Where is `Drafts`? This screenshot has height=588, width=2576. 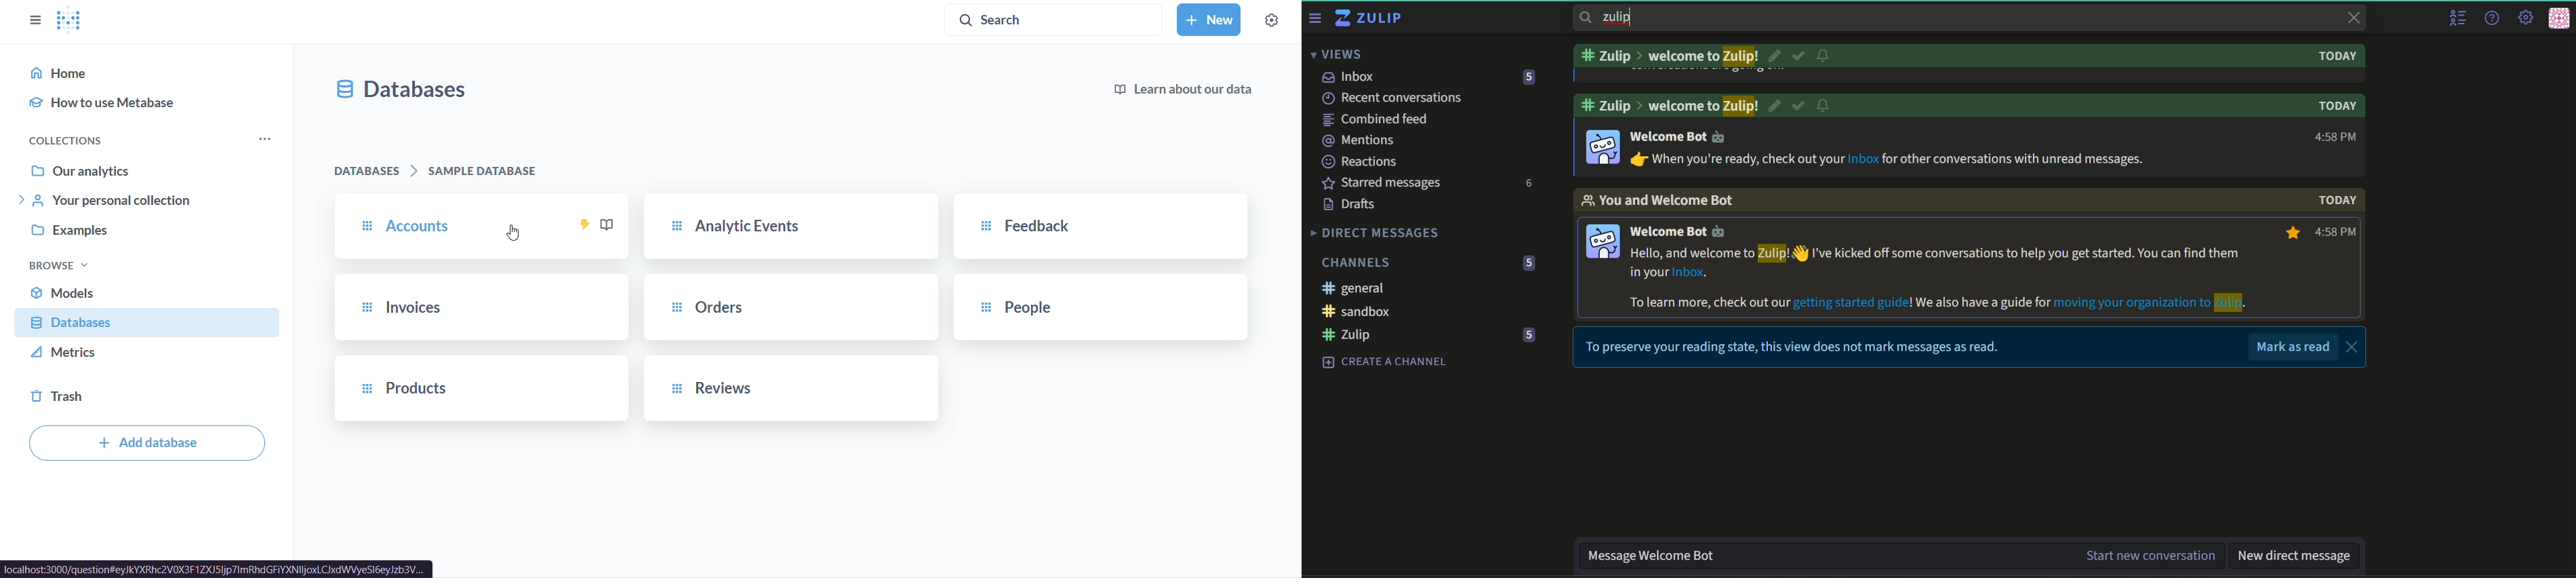 Drafts is located at coordinates (1352, 203).